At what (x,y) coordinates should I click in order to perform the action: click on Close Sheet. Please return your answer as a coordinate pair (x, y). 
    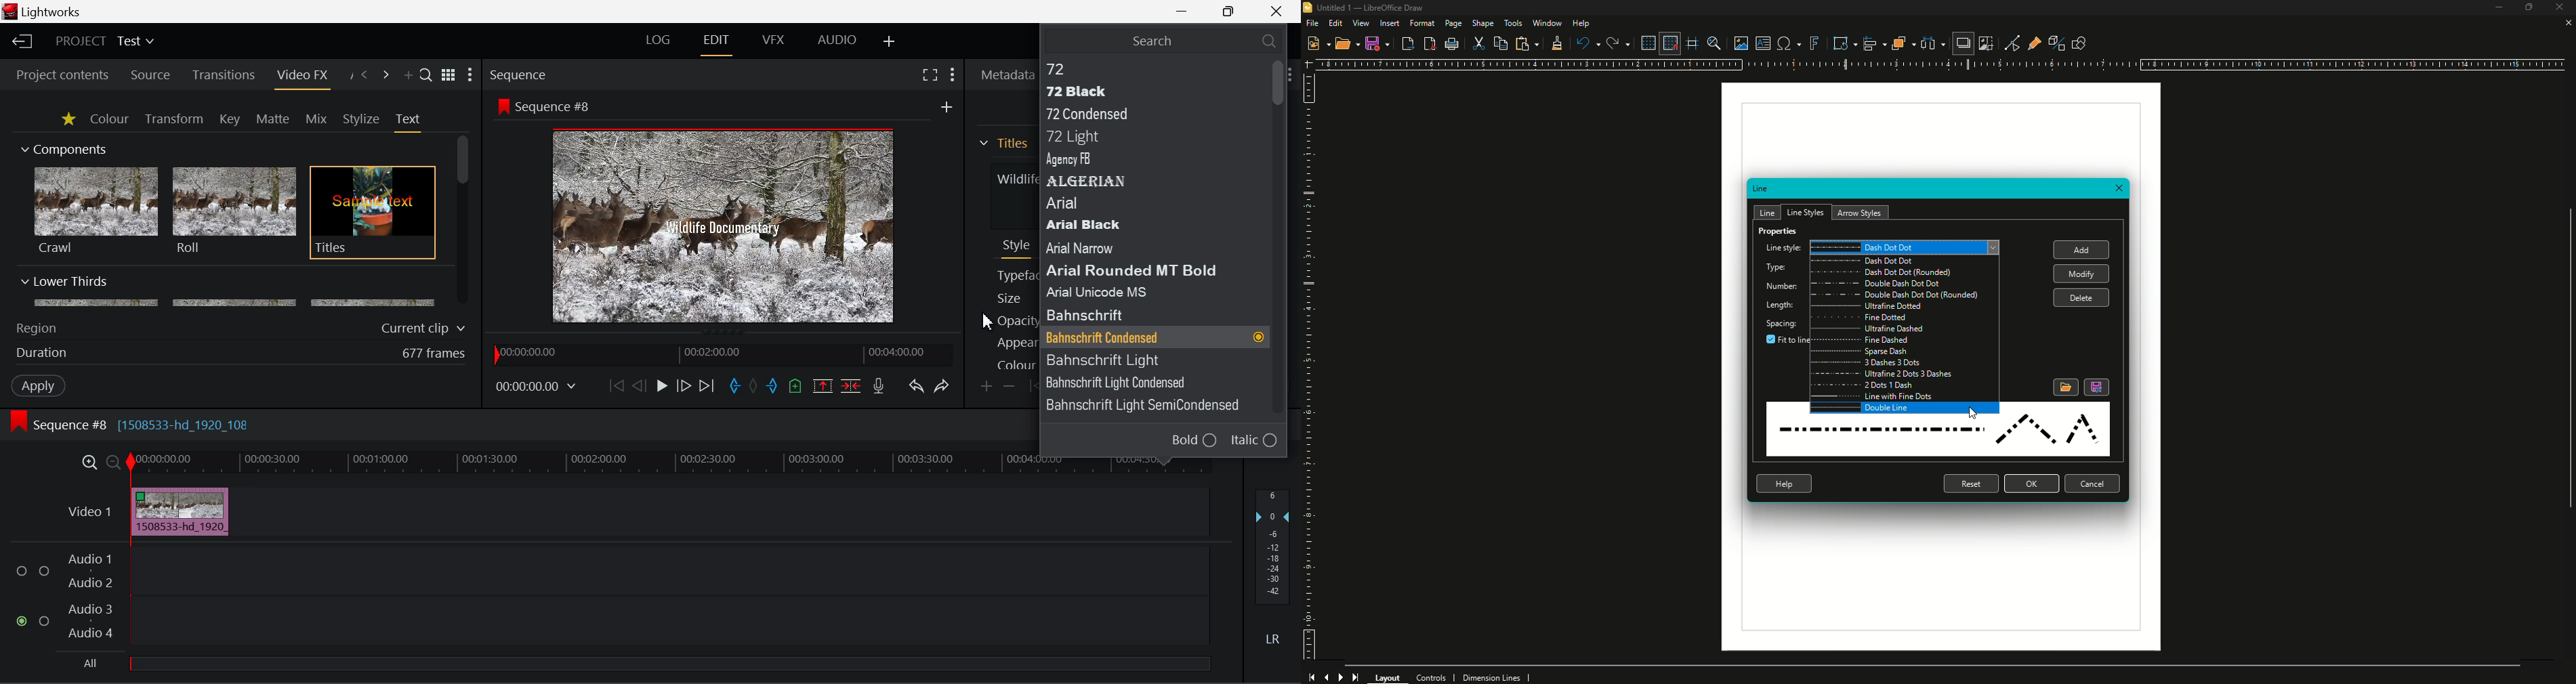
    Looking at the image, I should click on (2567, 23).